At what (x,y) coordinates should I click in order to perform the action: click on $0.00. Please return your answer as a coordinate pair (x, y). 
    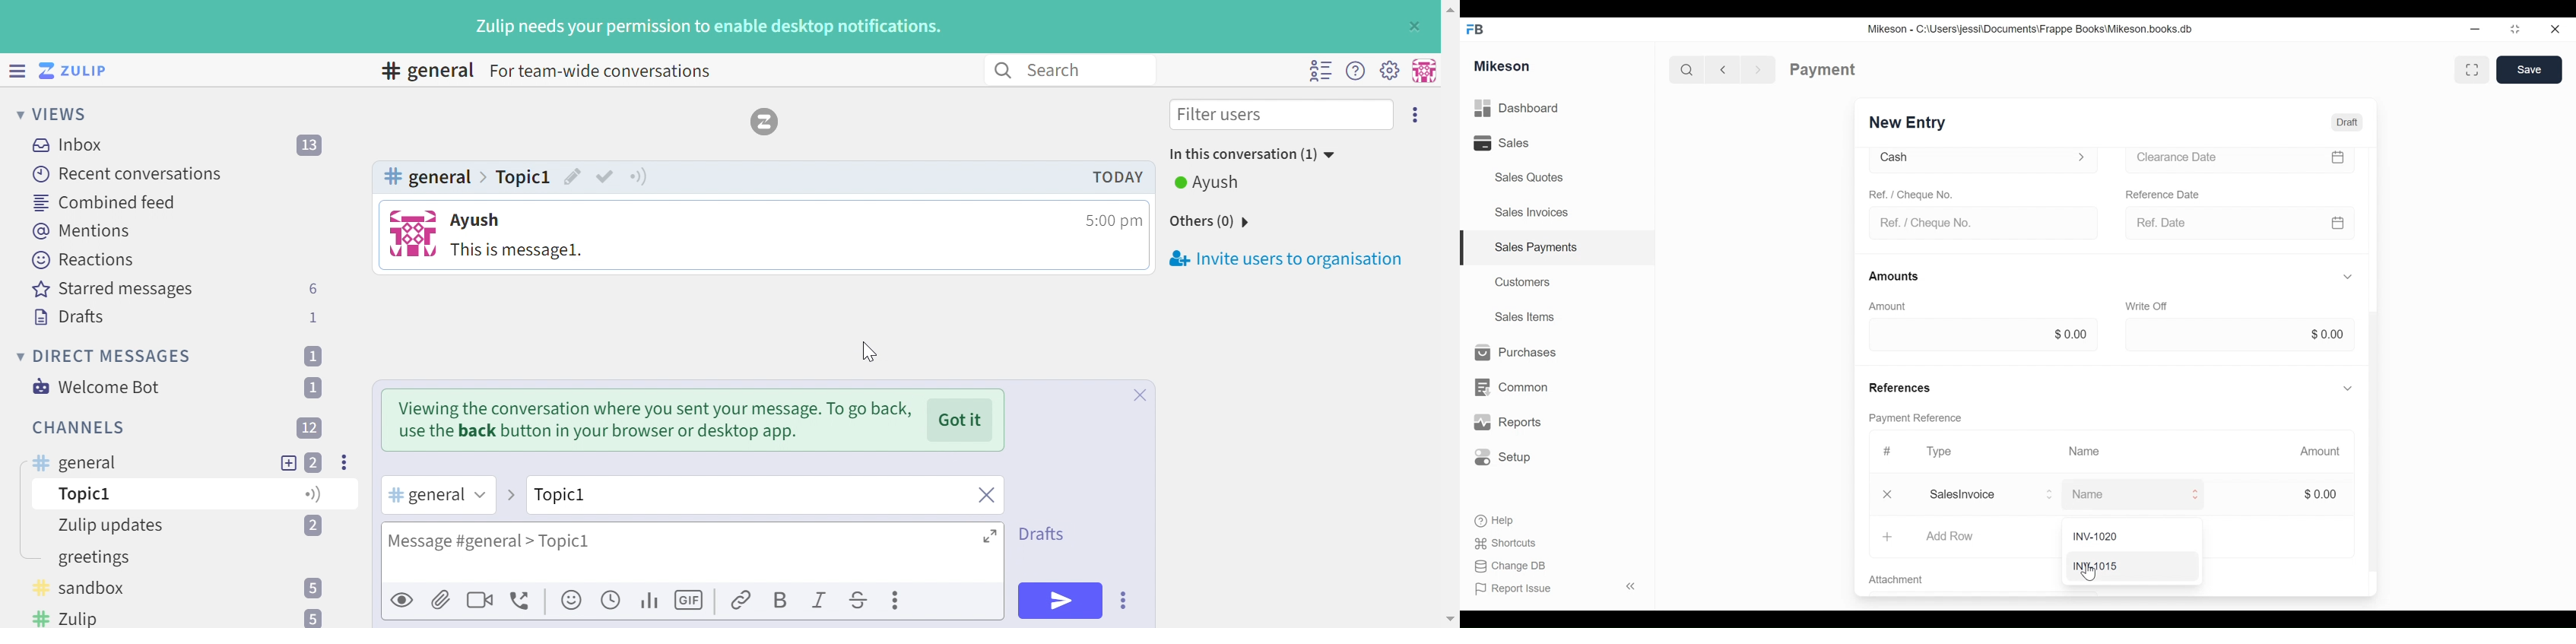
    Looking at the image, I should click on (2072, 336).